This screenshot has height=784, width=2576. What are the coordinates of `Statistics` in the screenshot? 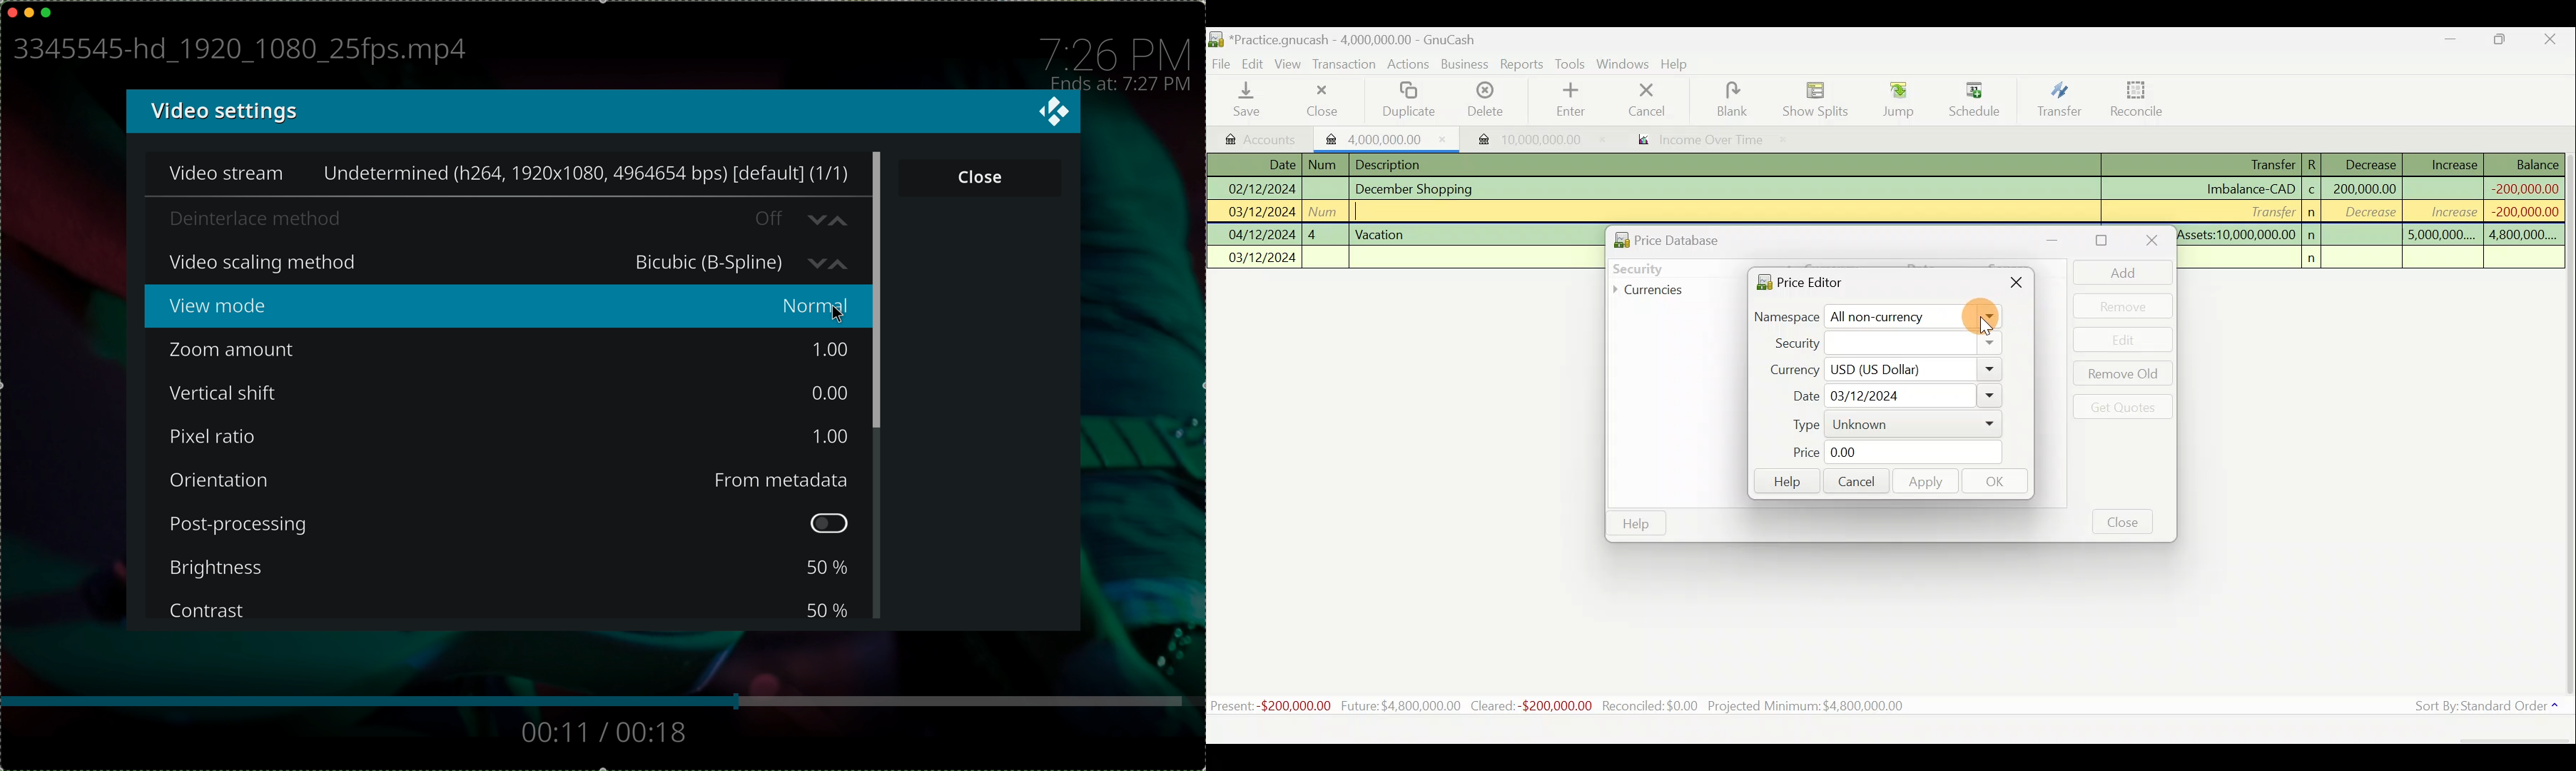 It's located at (1581, 706).